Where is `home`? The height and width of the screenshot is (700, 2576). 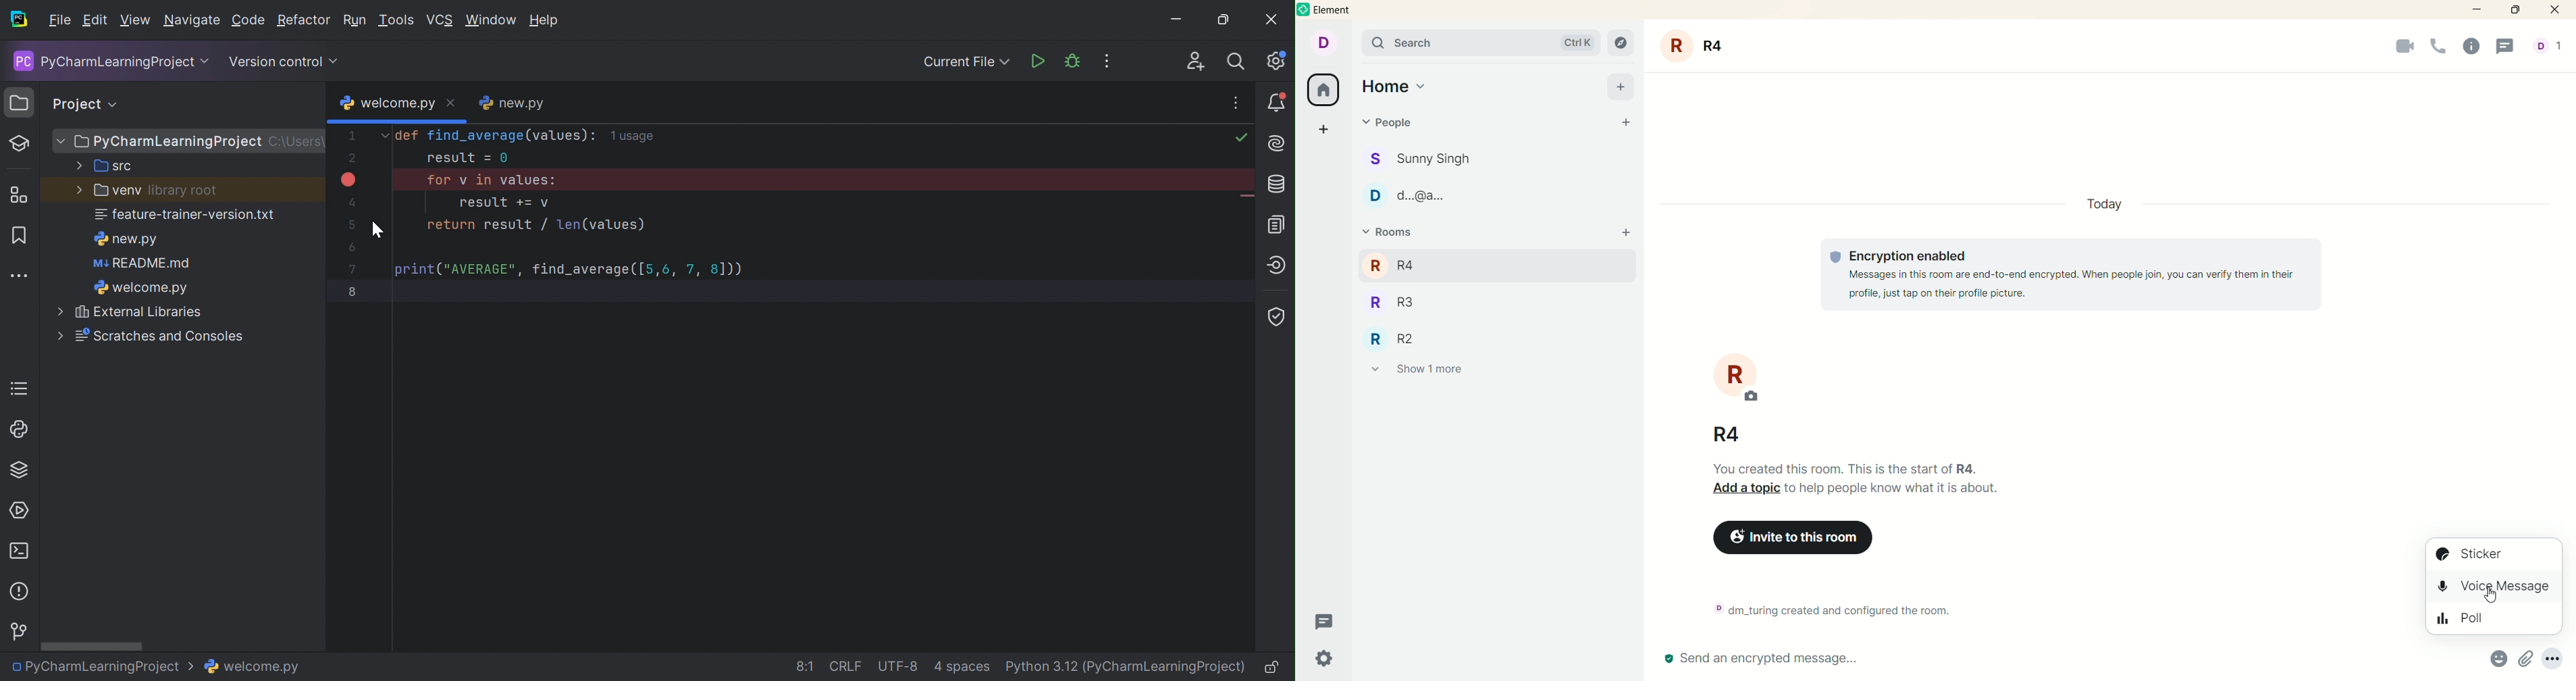
home is located at coordinates (1394, 87).